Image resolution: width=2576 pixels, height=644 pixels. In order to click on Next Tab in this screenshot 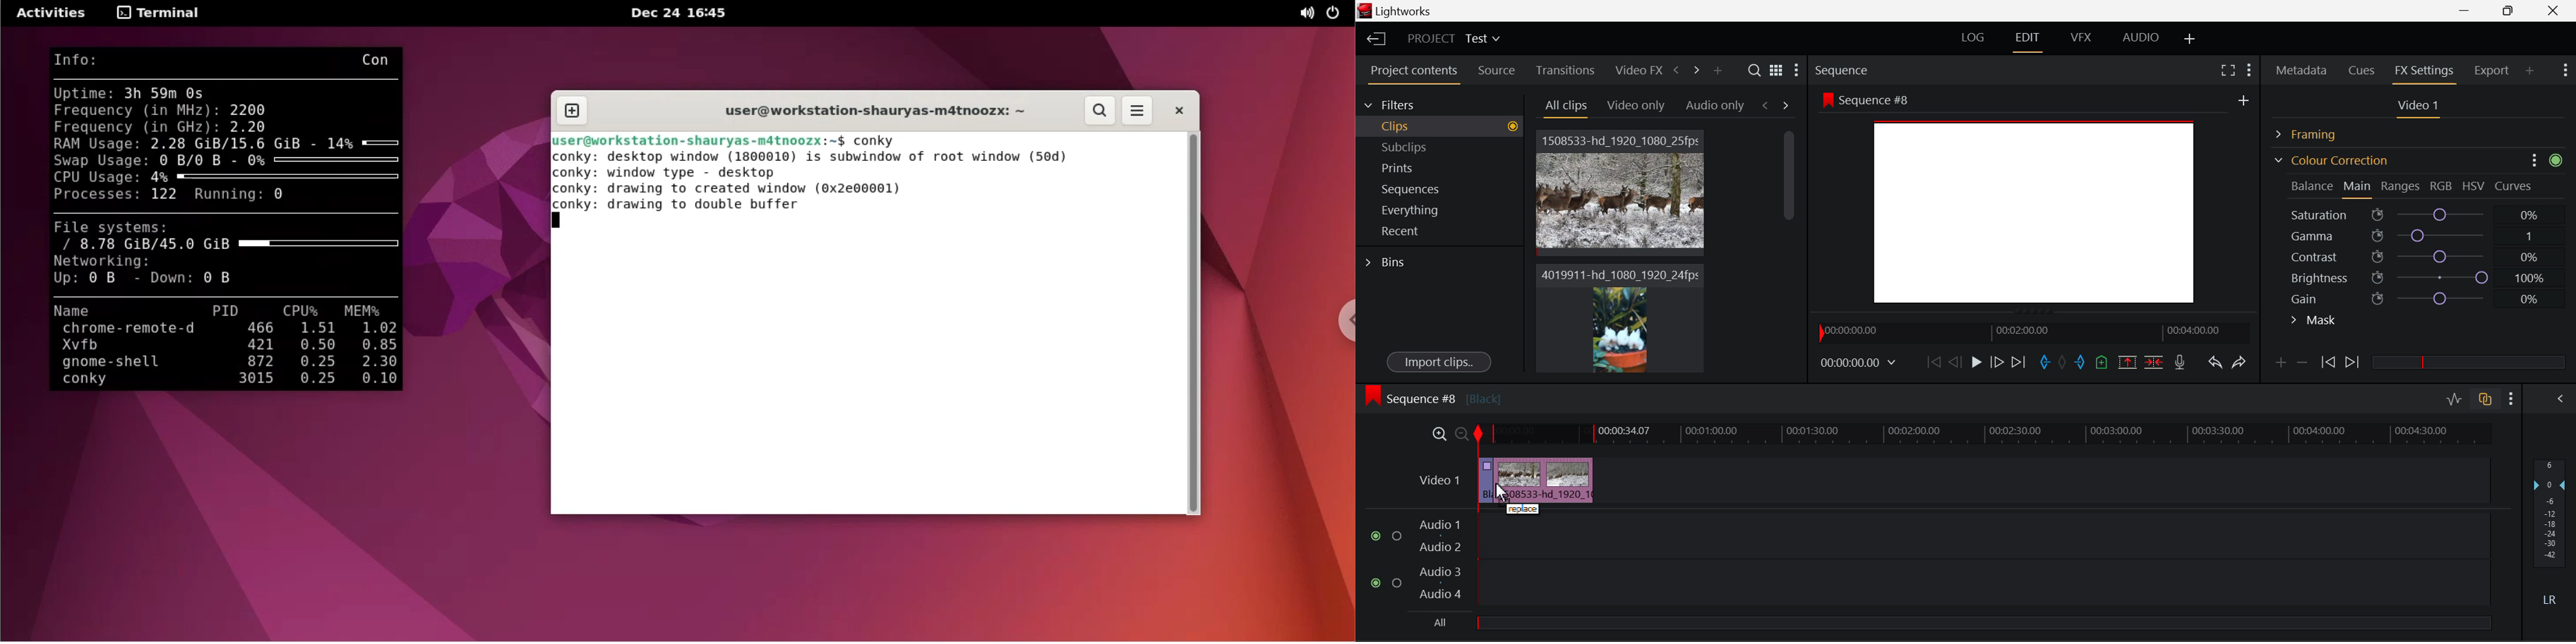, I will do `click(1787, 104)`.